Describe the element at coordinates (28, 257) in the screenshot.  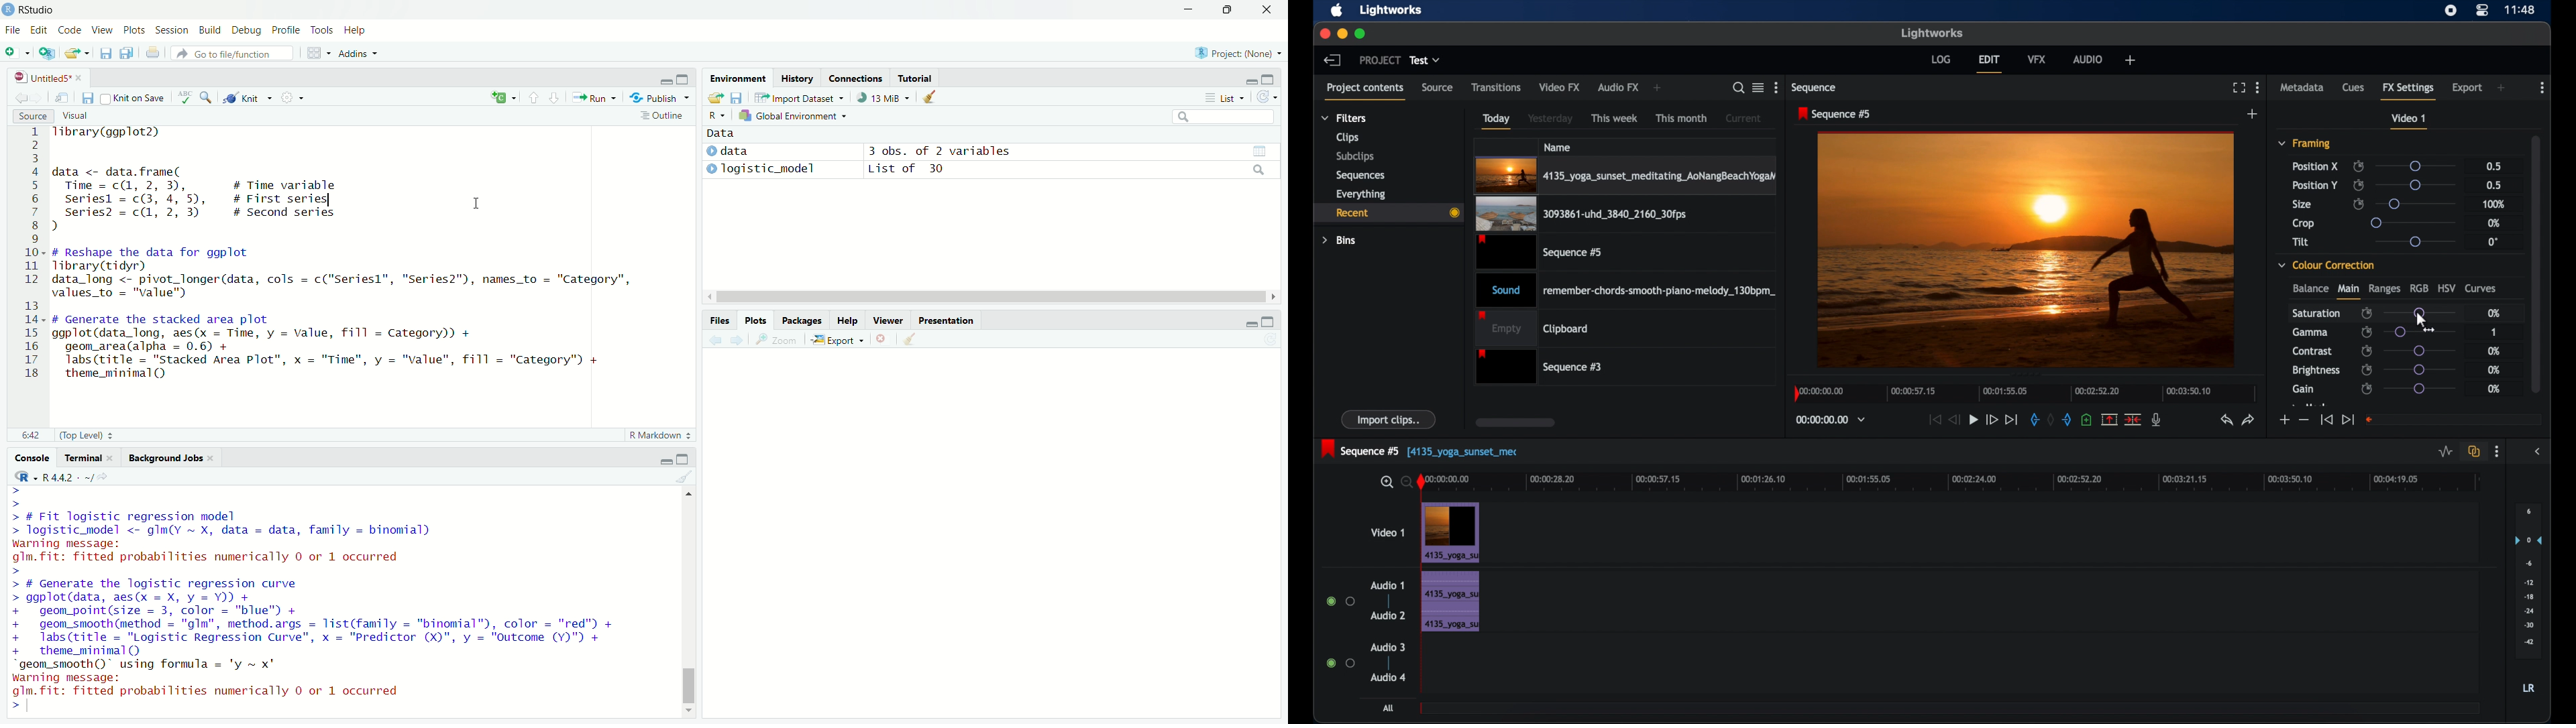
I see `1
2
3
4
5
6
7
8
9
10
11
12
13
14
15
16
17
18` at that location.